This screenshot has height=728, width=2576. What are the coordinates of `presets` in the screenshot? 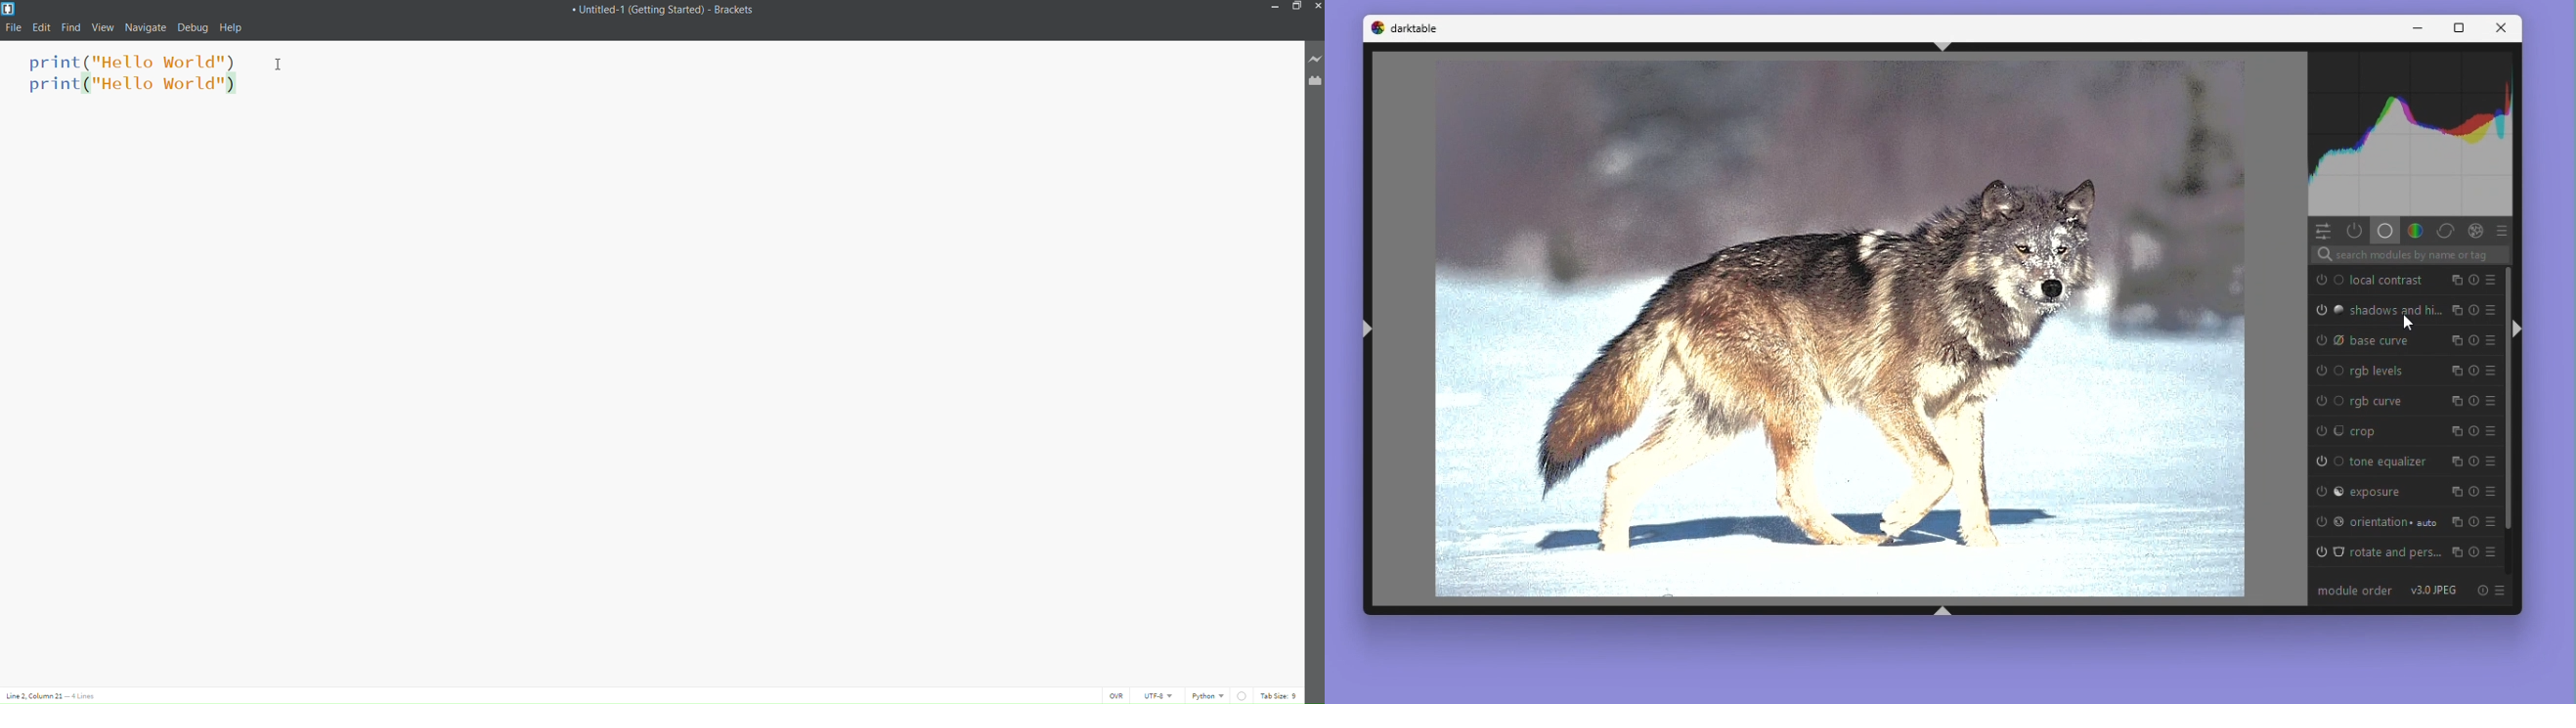 It's located at (2490, 430).